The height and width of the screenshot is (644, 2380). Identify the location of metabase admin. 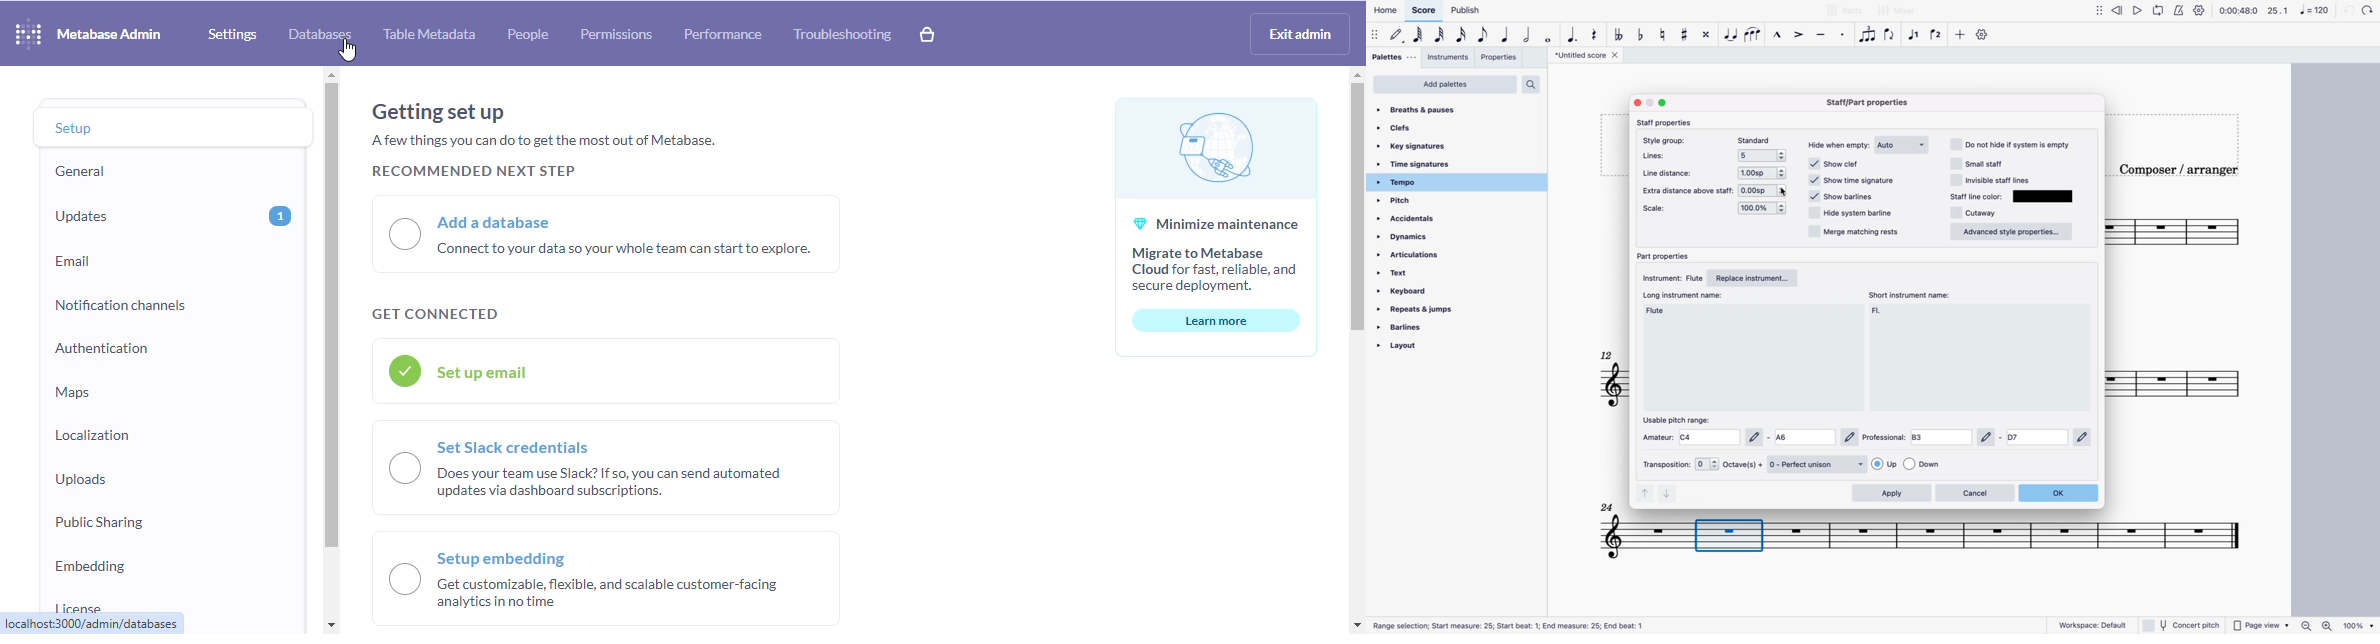
(109, 33).